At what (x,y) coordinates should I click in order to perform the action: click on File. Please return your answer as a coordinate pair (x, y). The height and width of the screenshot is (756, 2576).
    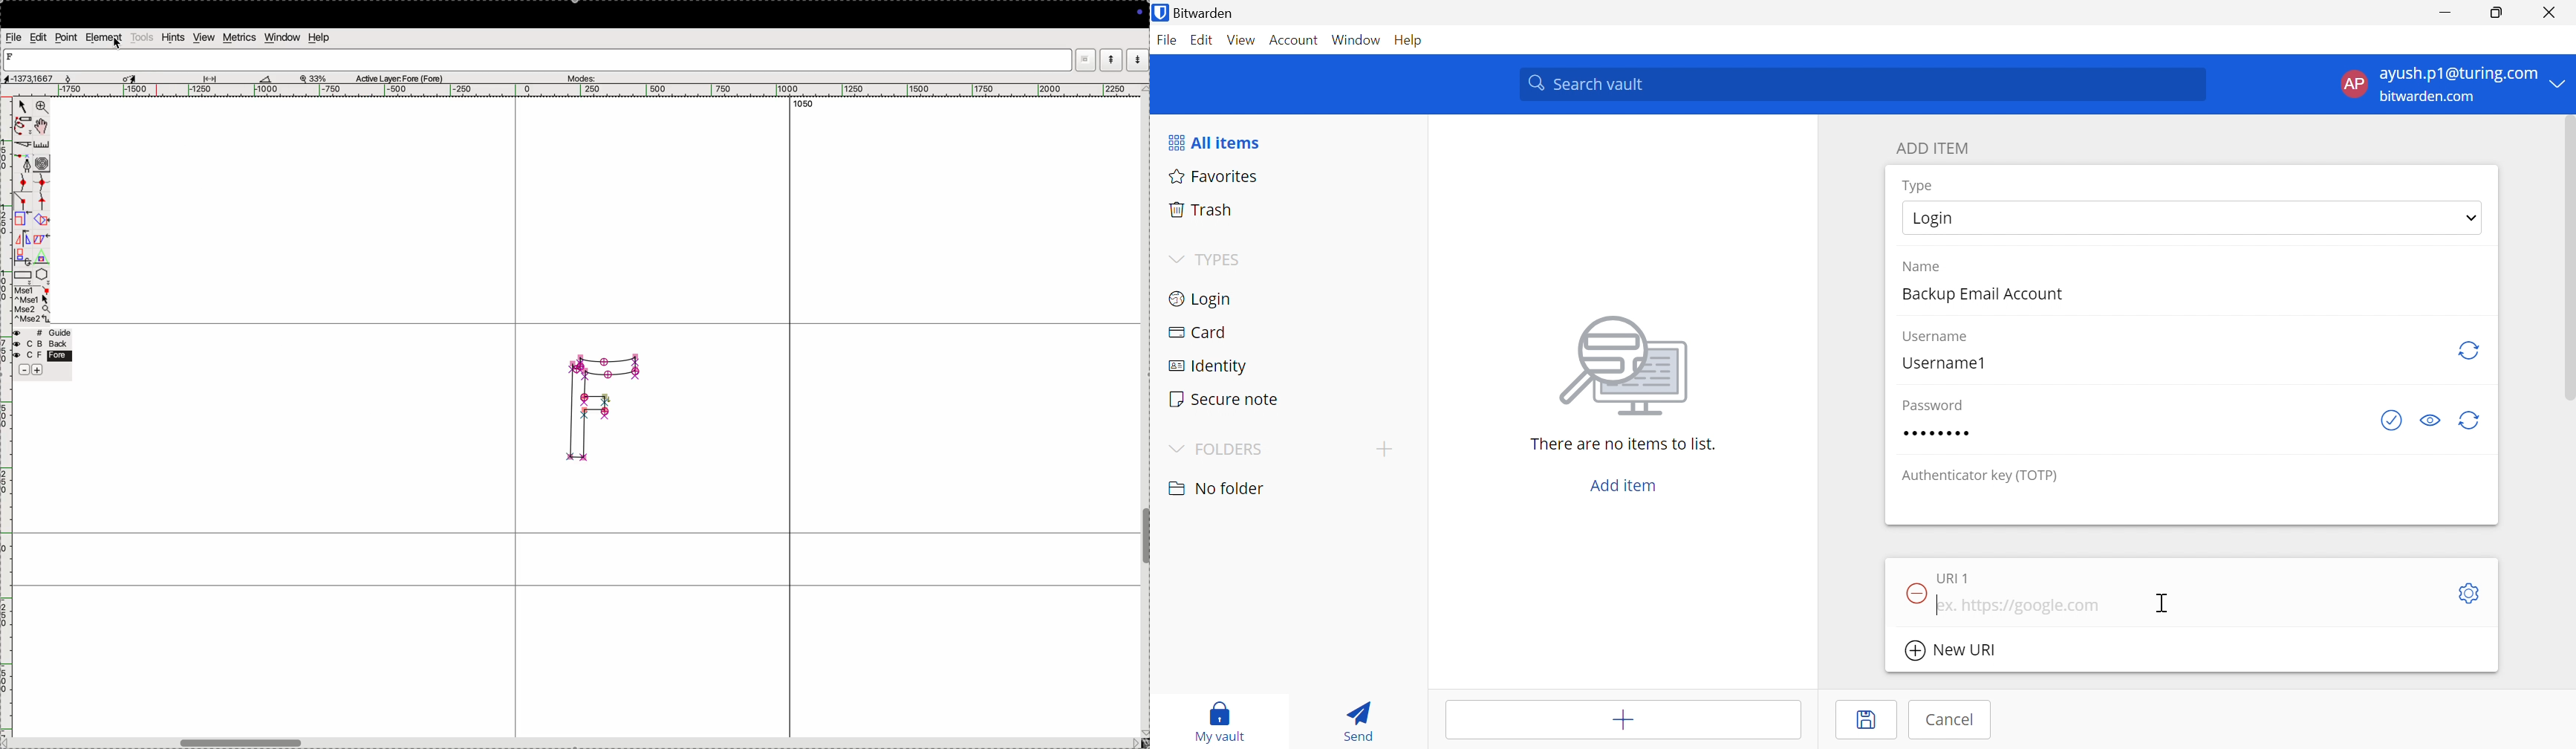
    Looking at the image, I should click on (1166, 39).